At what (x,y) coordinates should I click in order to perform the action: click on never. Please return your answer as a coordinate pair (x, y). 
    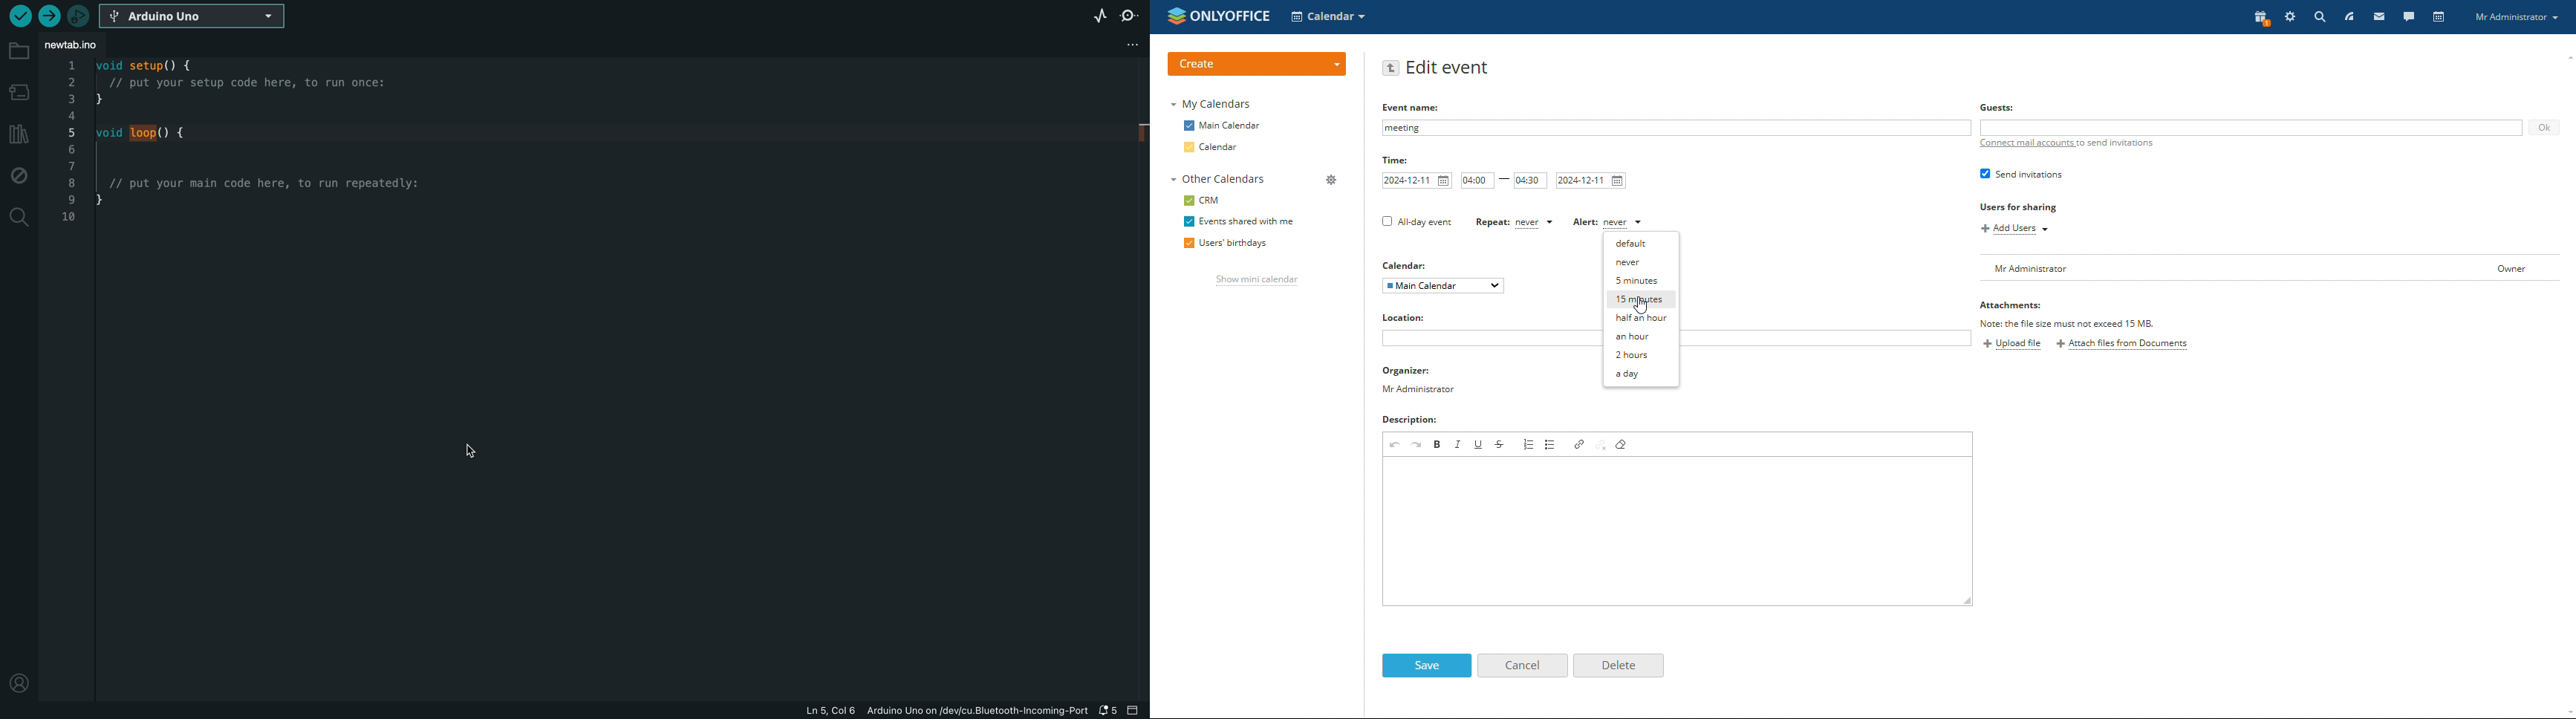
    Looking at the image, I should click on (1645, 262).